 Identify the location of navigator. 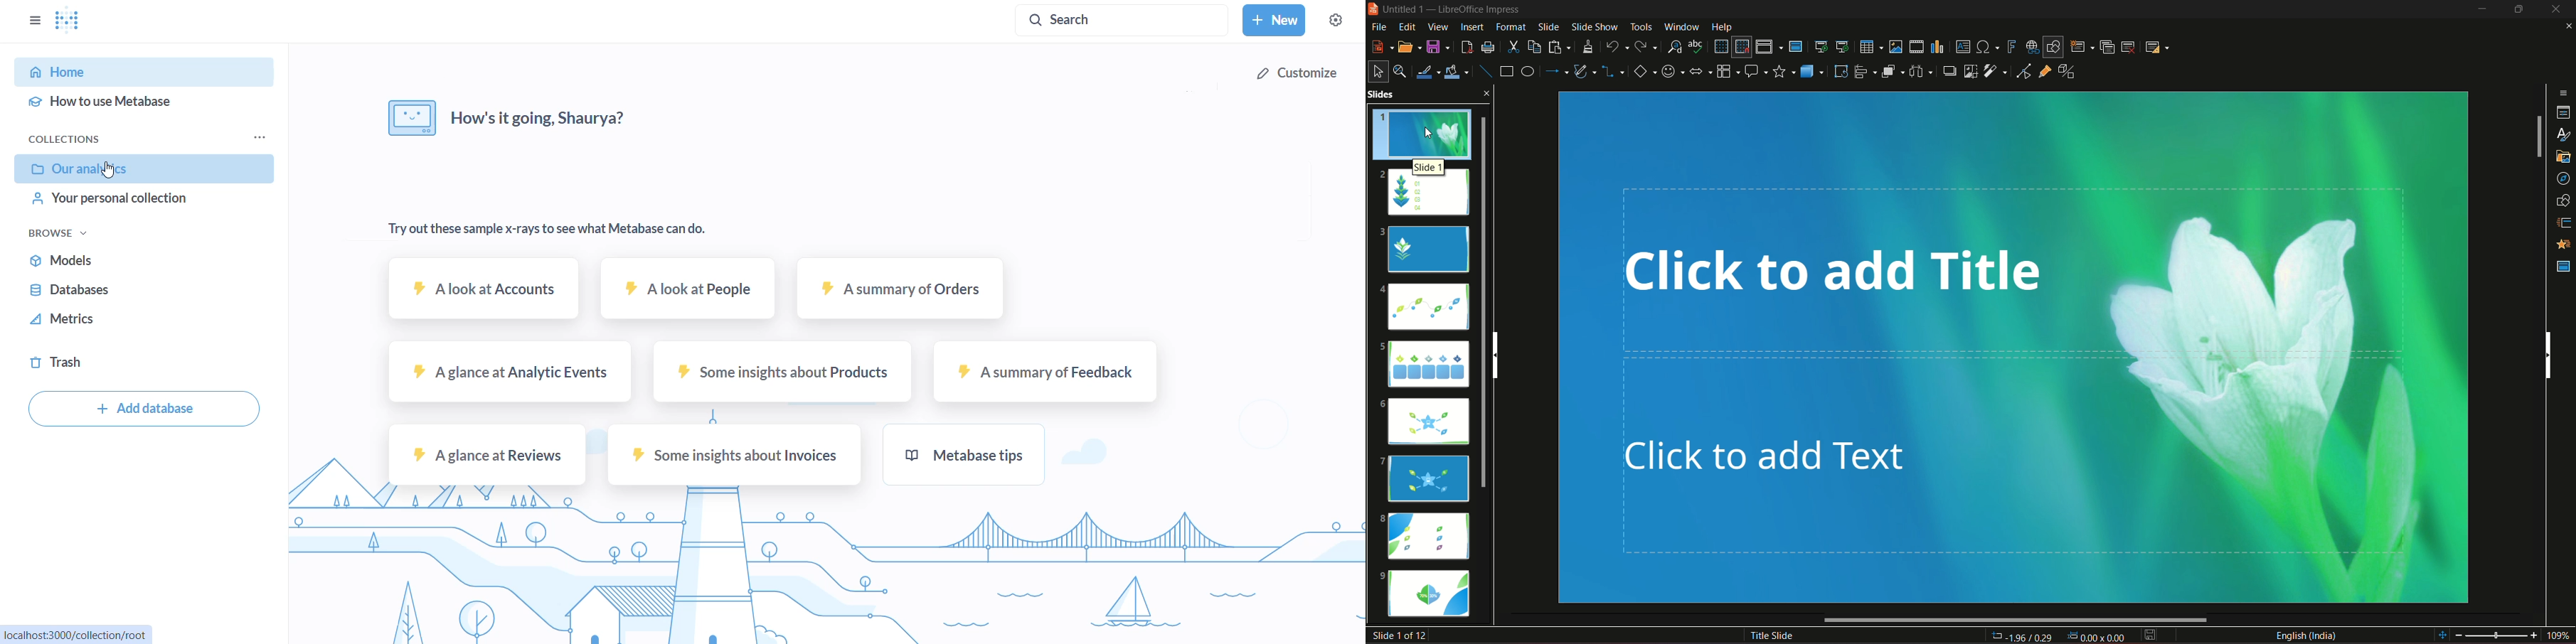
(2562, 178).